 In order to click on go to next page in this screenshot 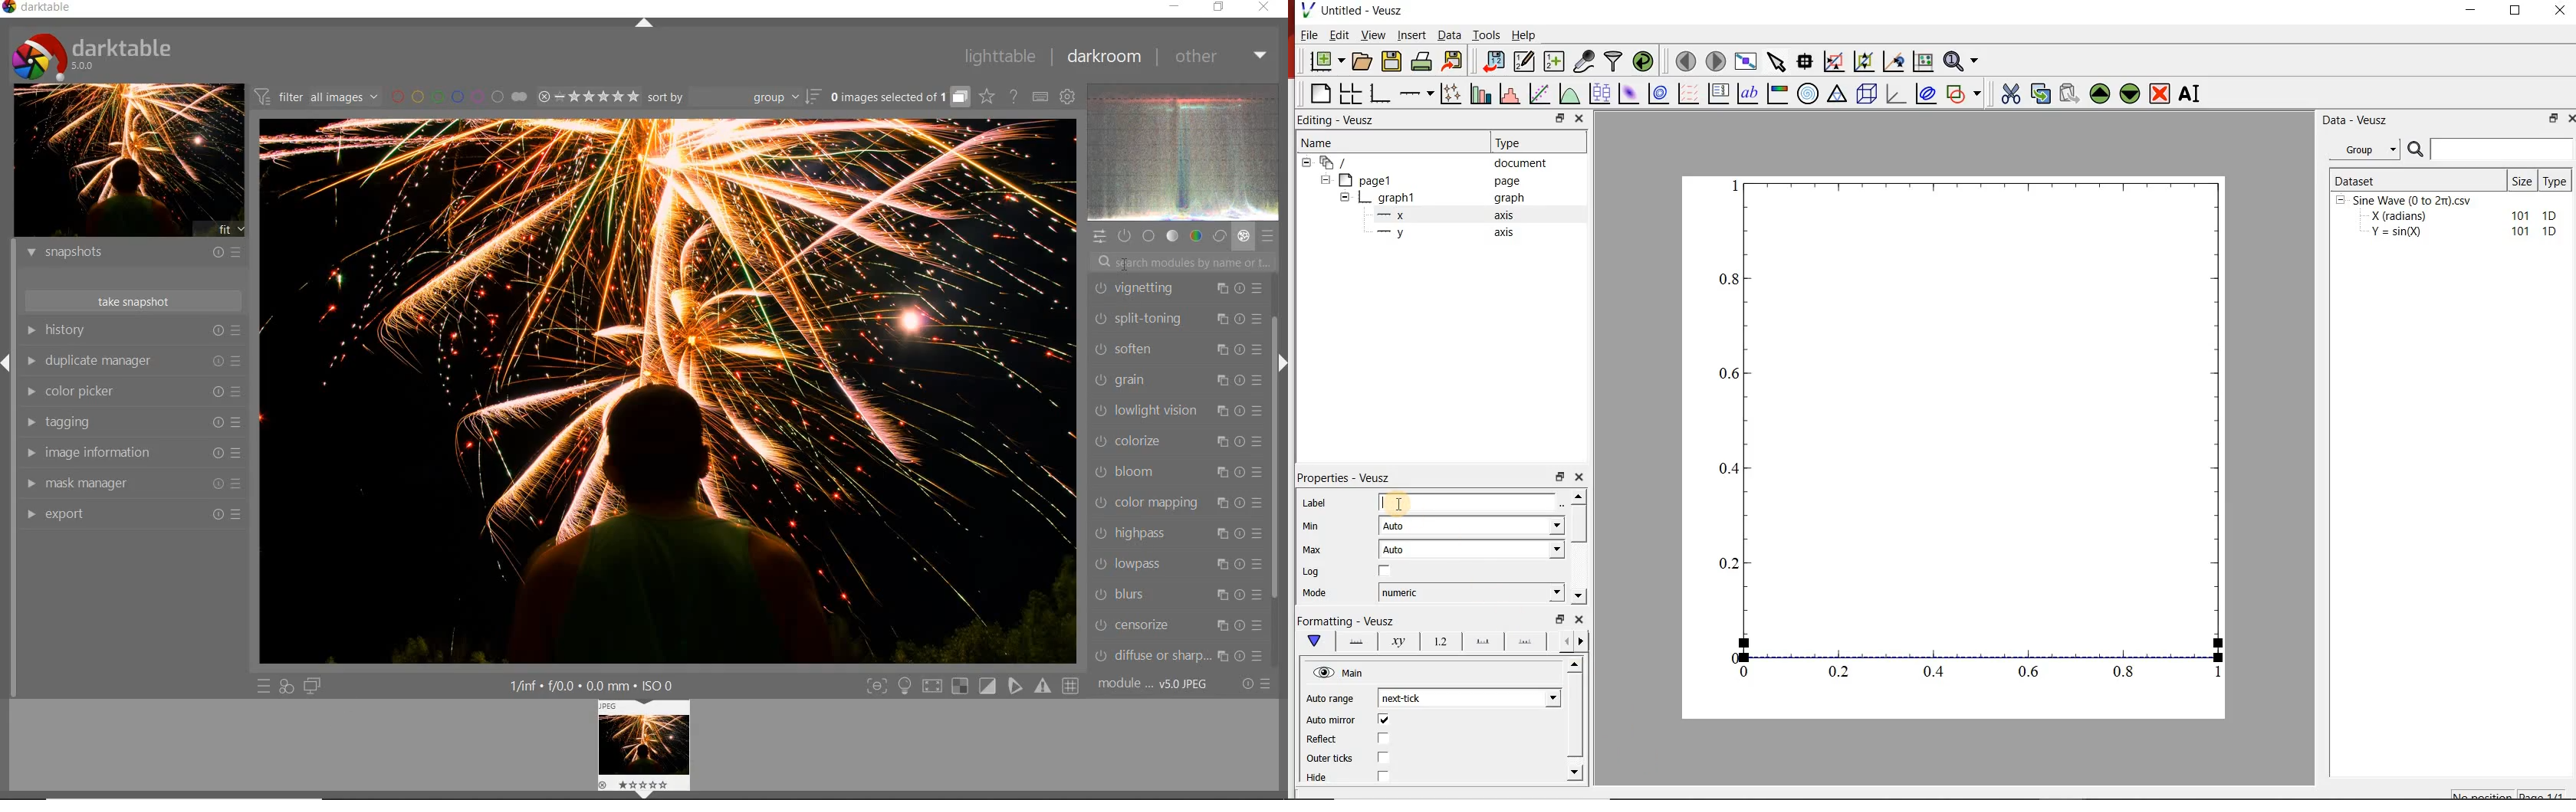, I will do `click(1716, 60)`.